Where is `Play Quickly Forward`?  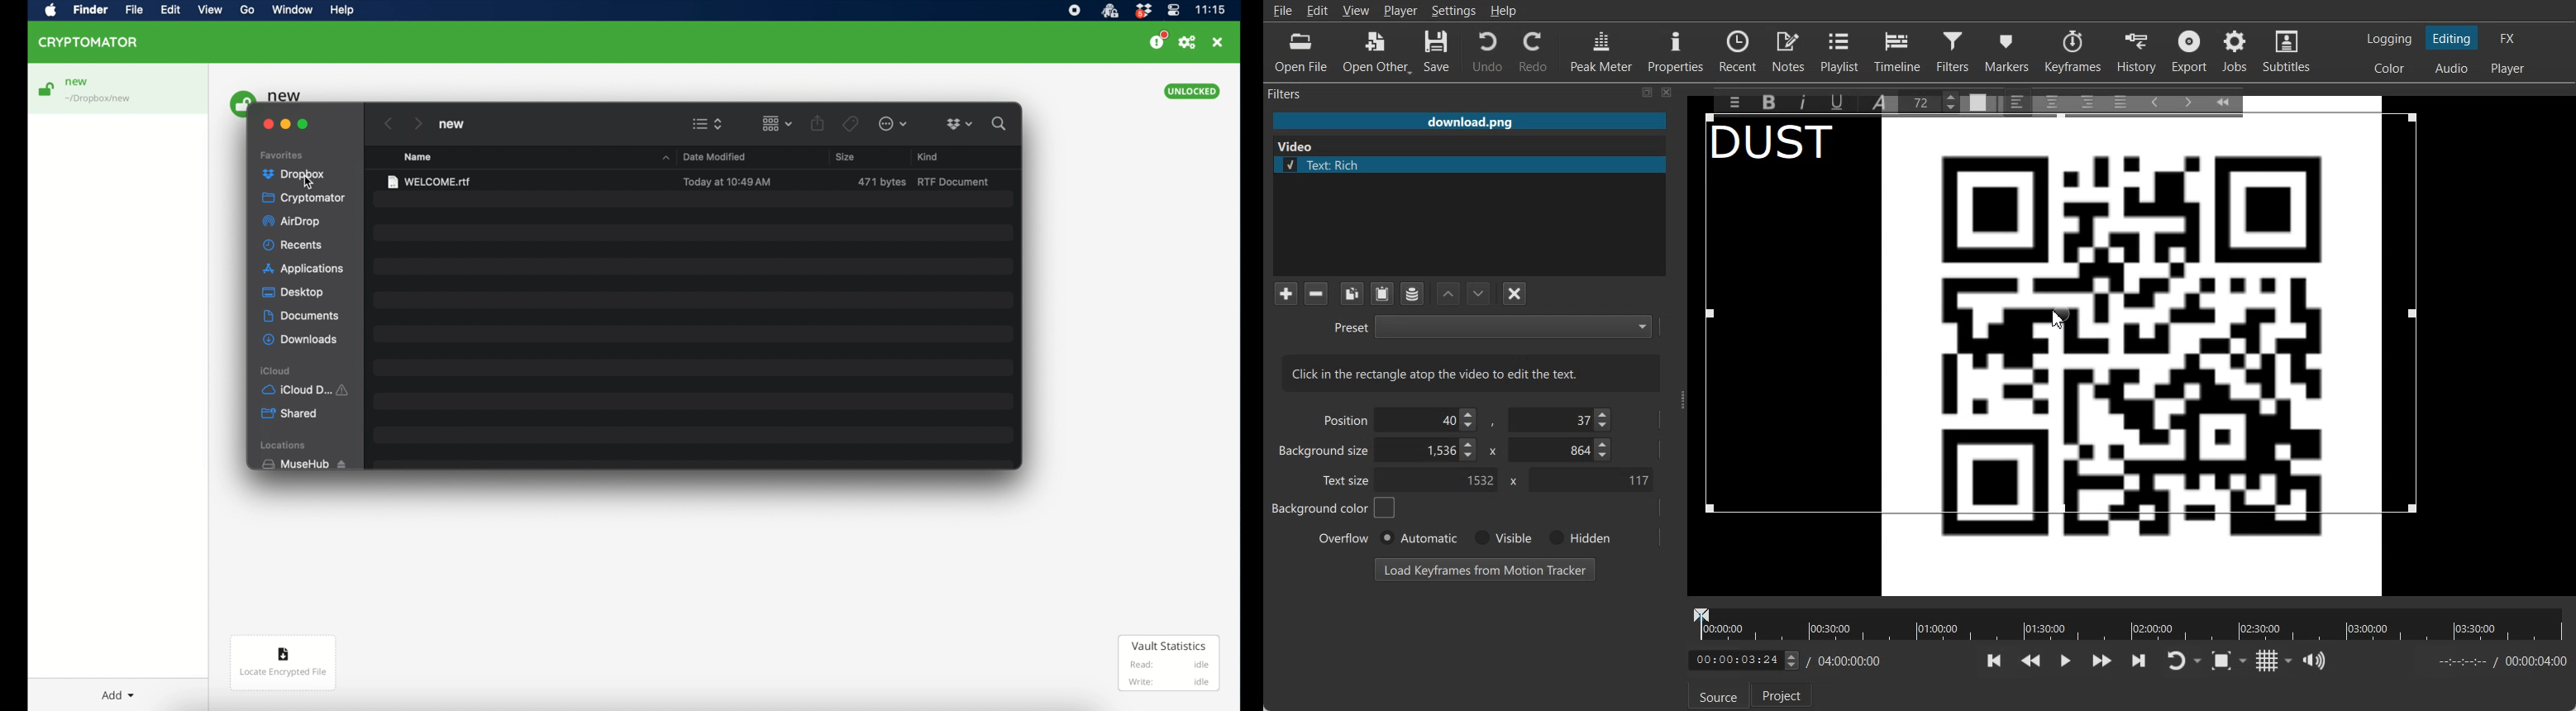 Play Quickly Forward is located at coordinates (2102, 661).